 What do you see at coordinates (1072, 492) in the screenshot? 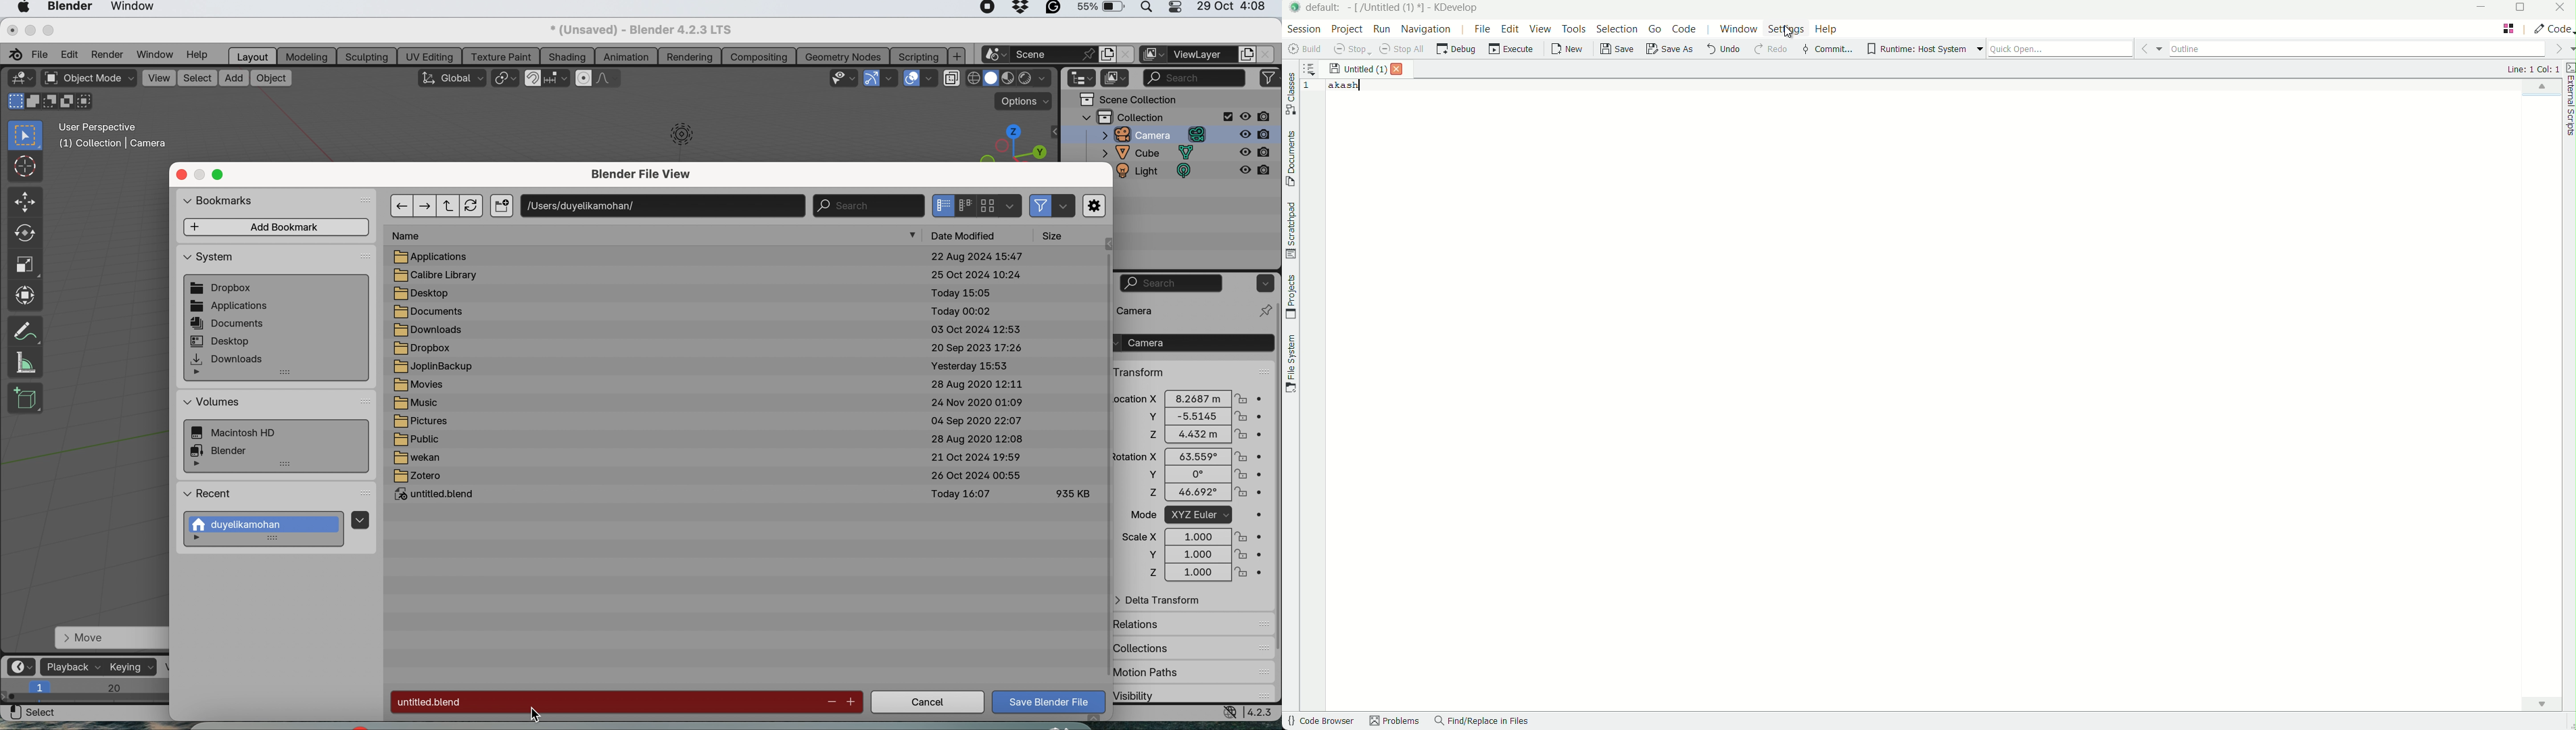
I see `935 kB` at bounding box center [1072, 492].